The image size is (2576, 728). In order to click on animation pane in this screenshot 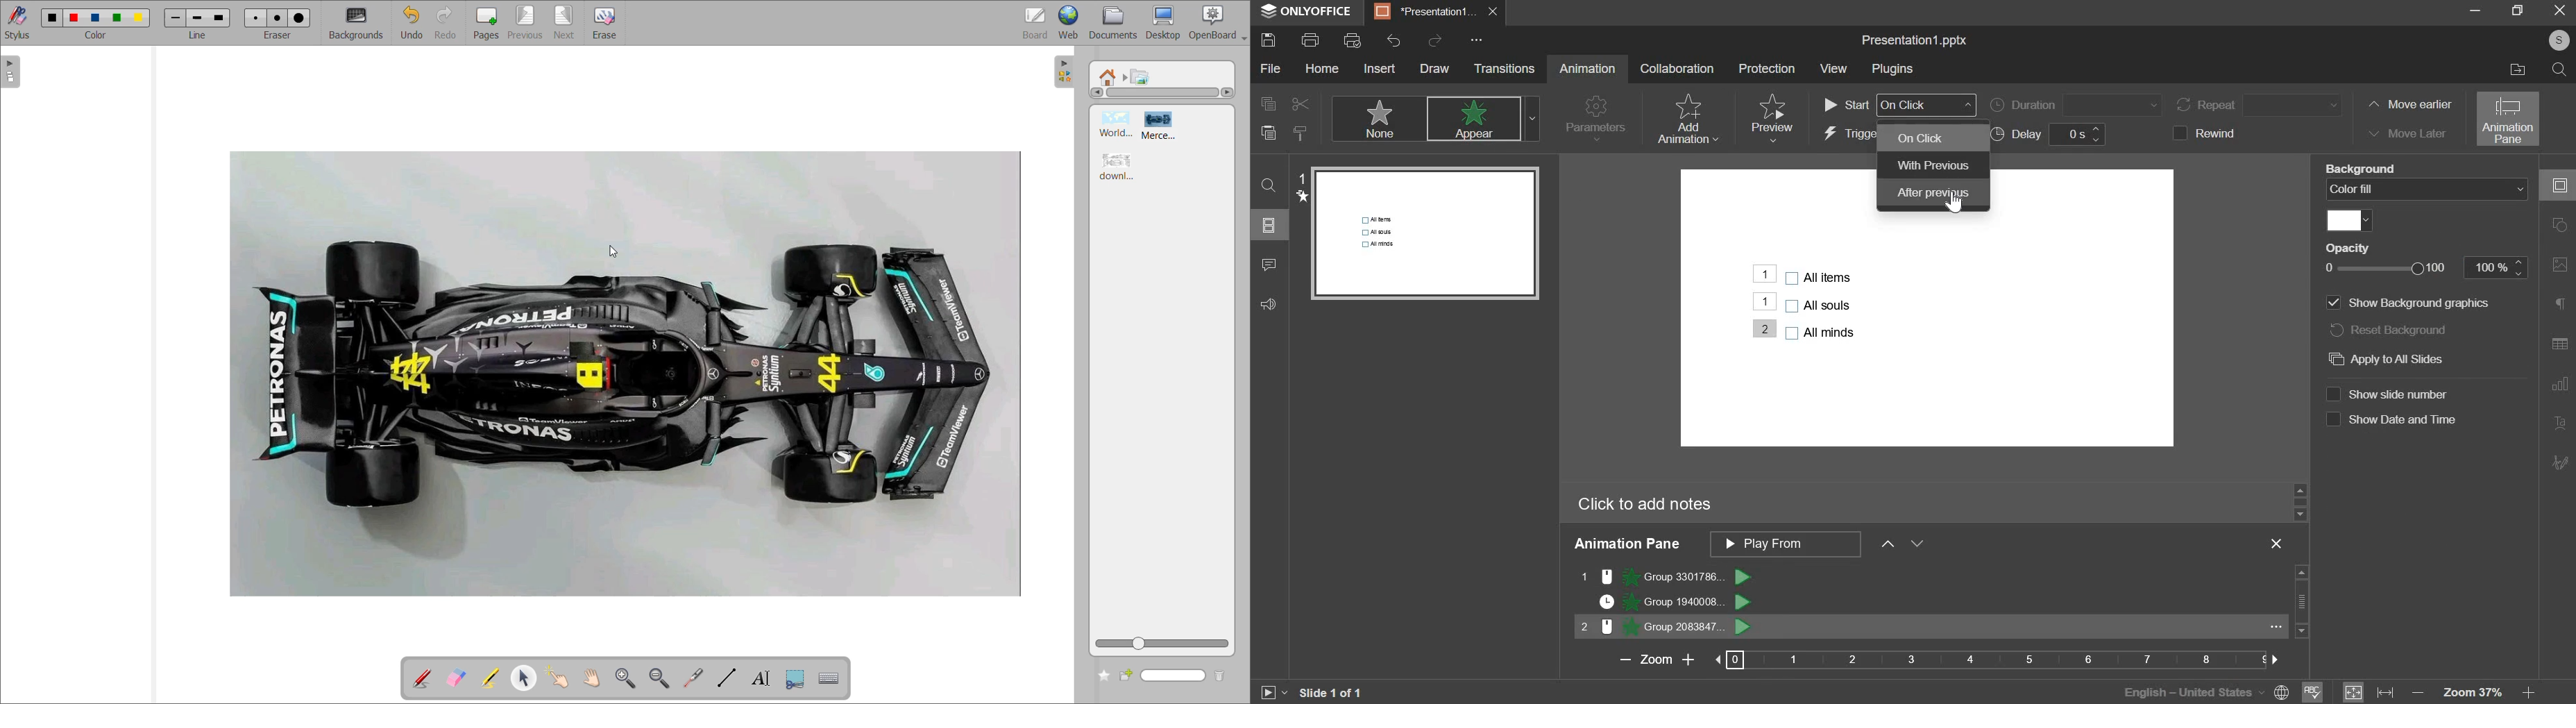, I will do `click(2509, 119)`.